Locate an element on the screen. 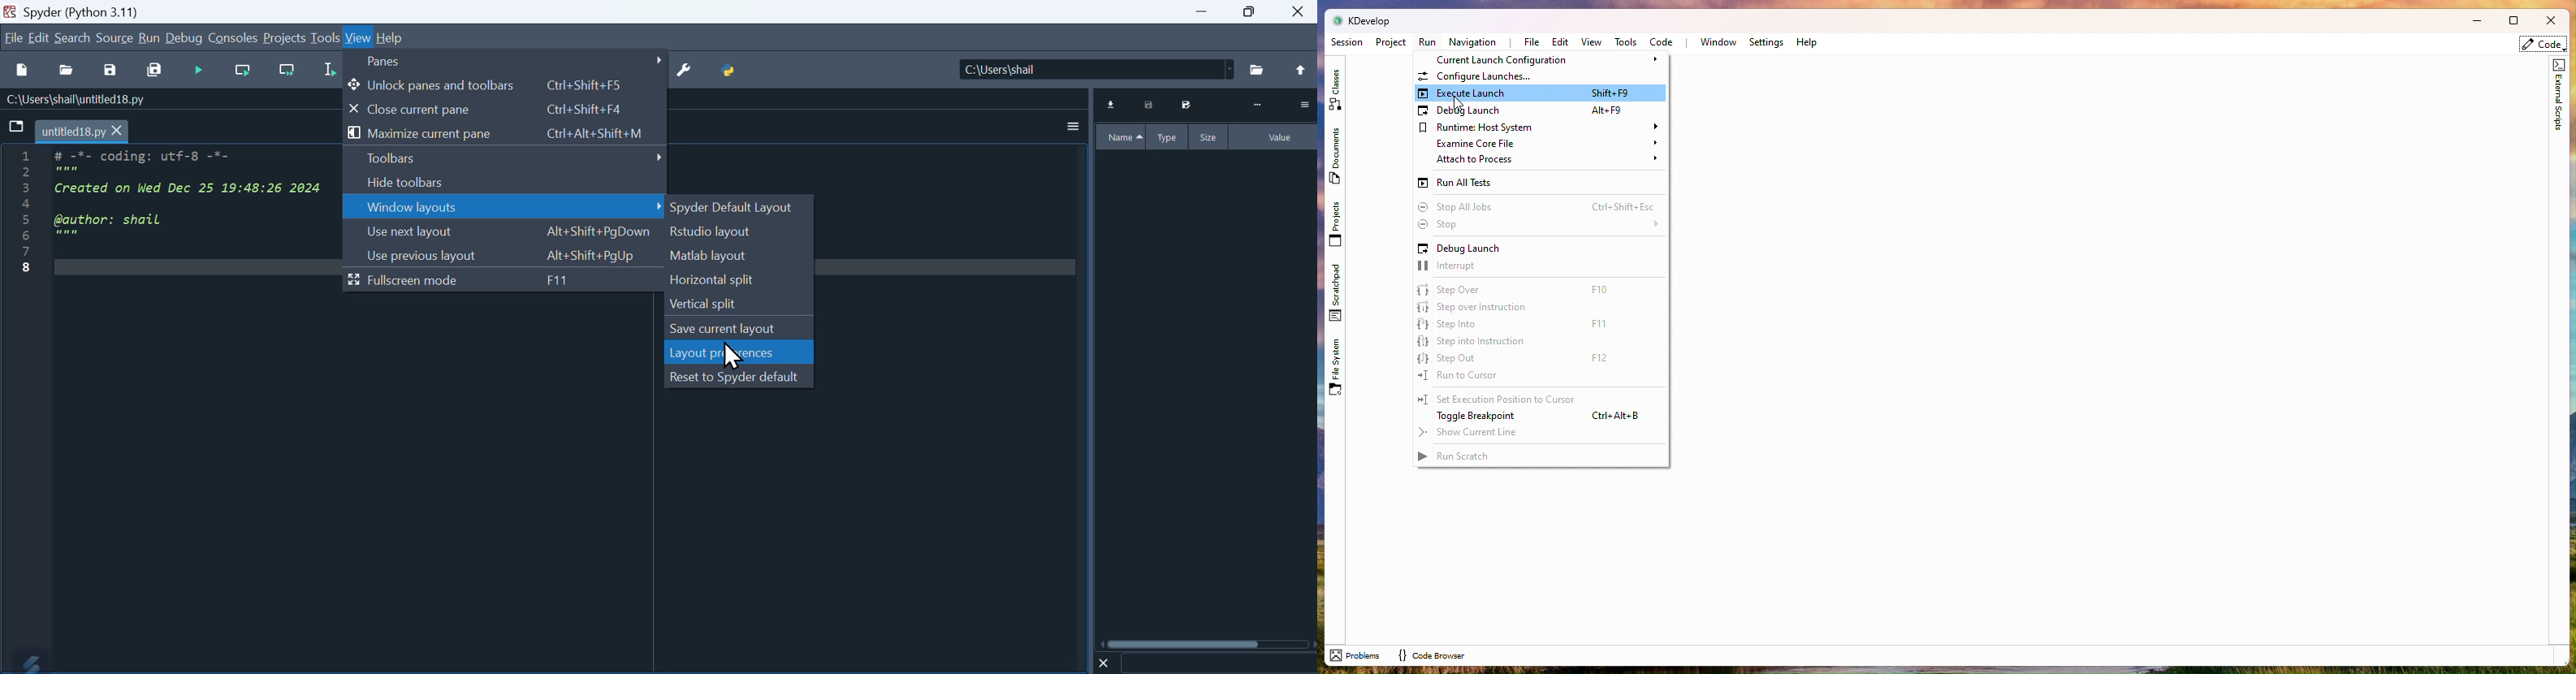  C:\Users\shail\untitled18.py is located at coordinates (73, 101).